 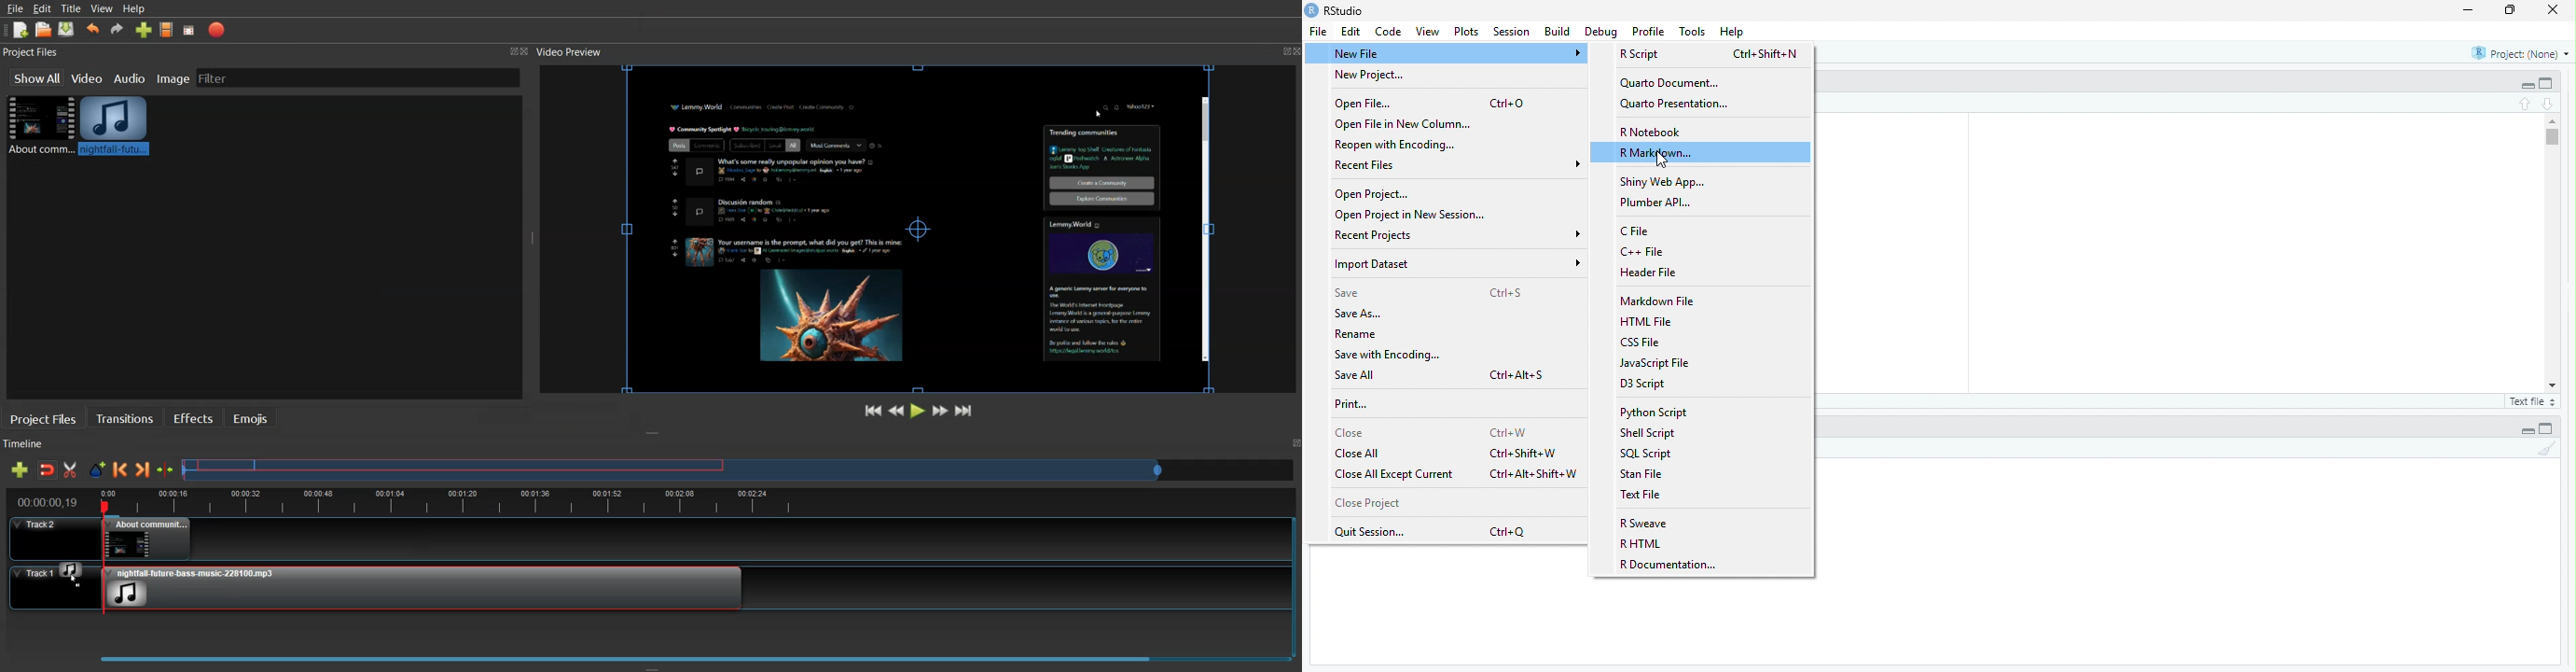 What do you see at coordinates (640, 539) in the screenshot?
I see `Track 2` at bounding box center [640, 539].